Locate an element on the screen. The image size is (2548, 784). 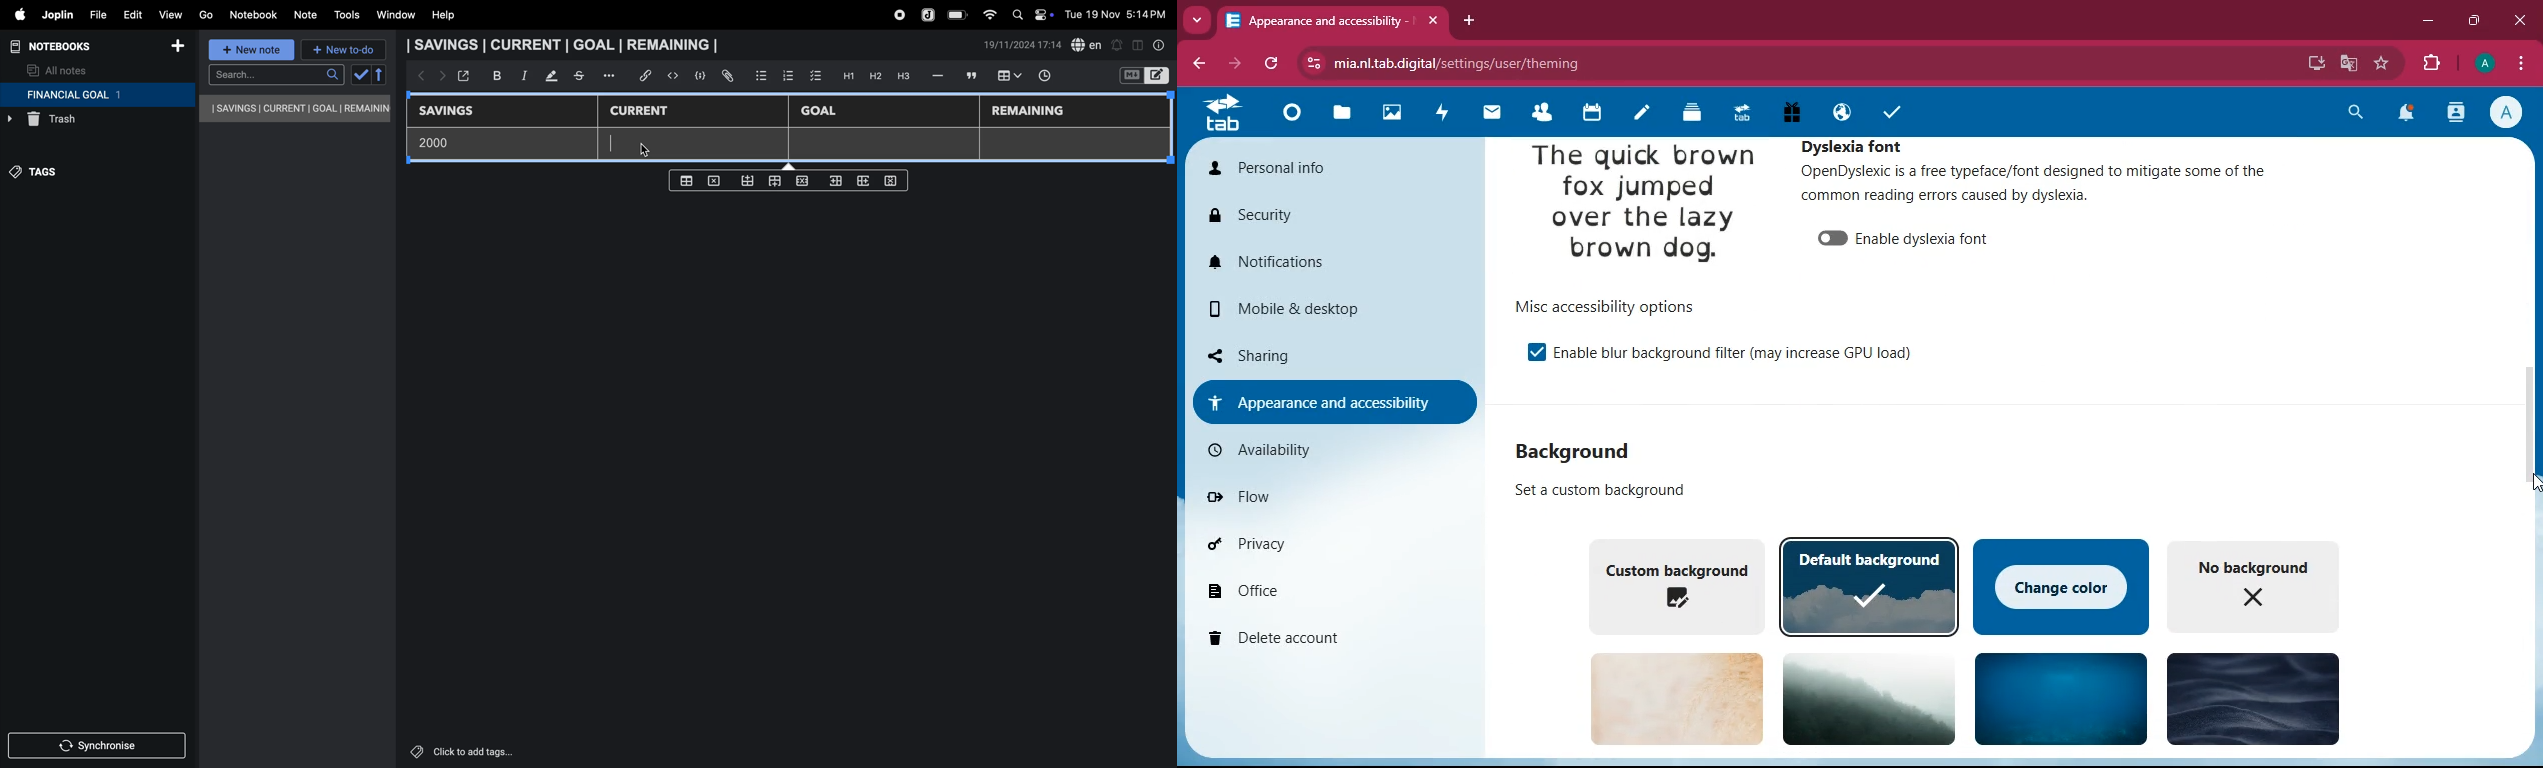
go is located at coordinates (206, 13).